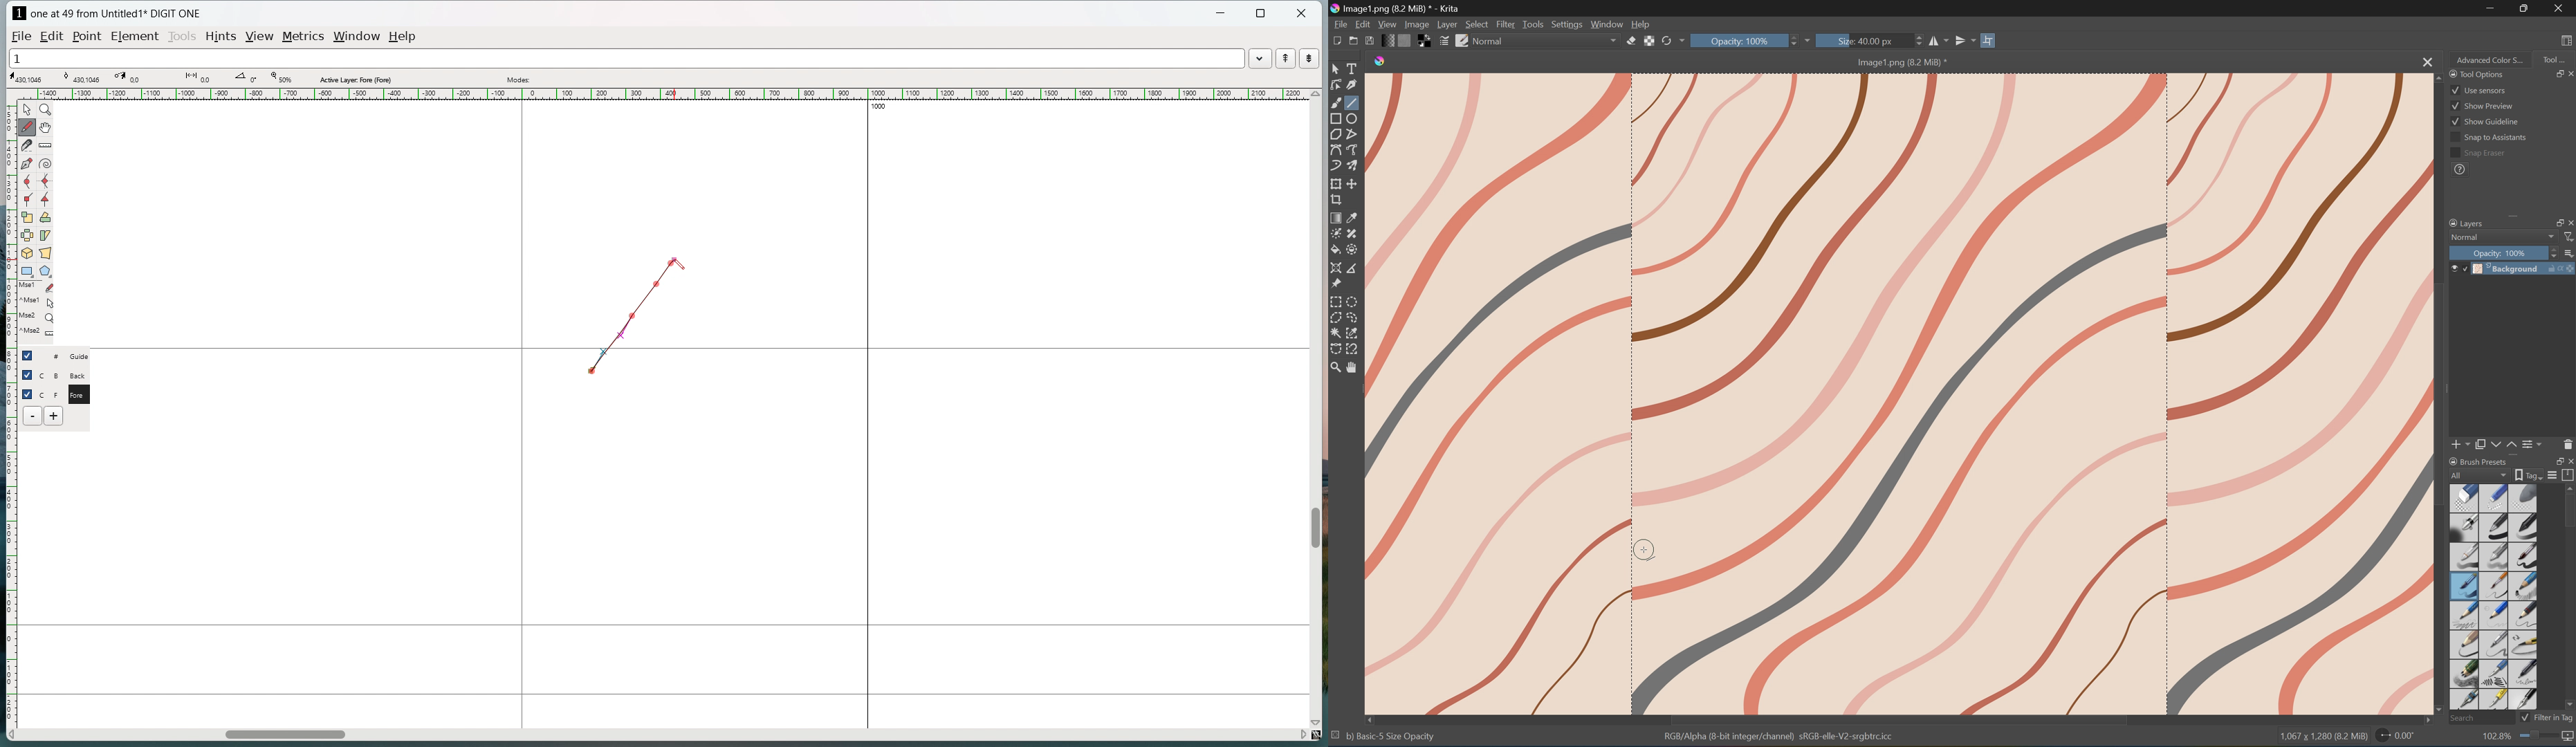 This screenshot has width=2576, height=756. I want to click on Select, so click(1476, 23).